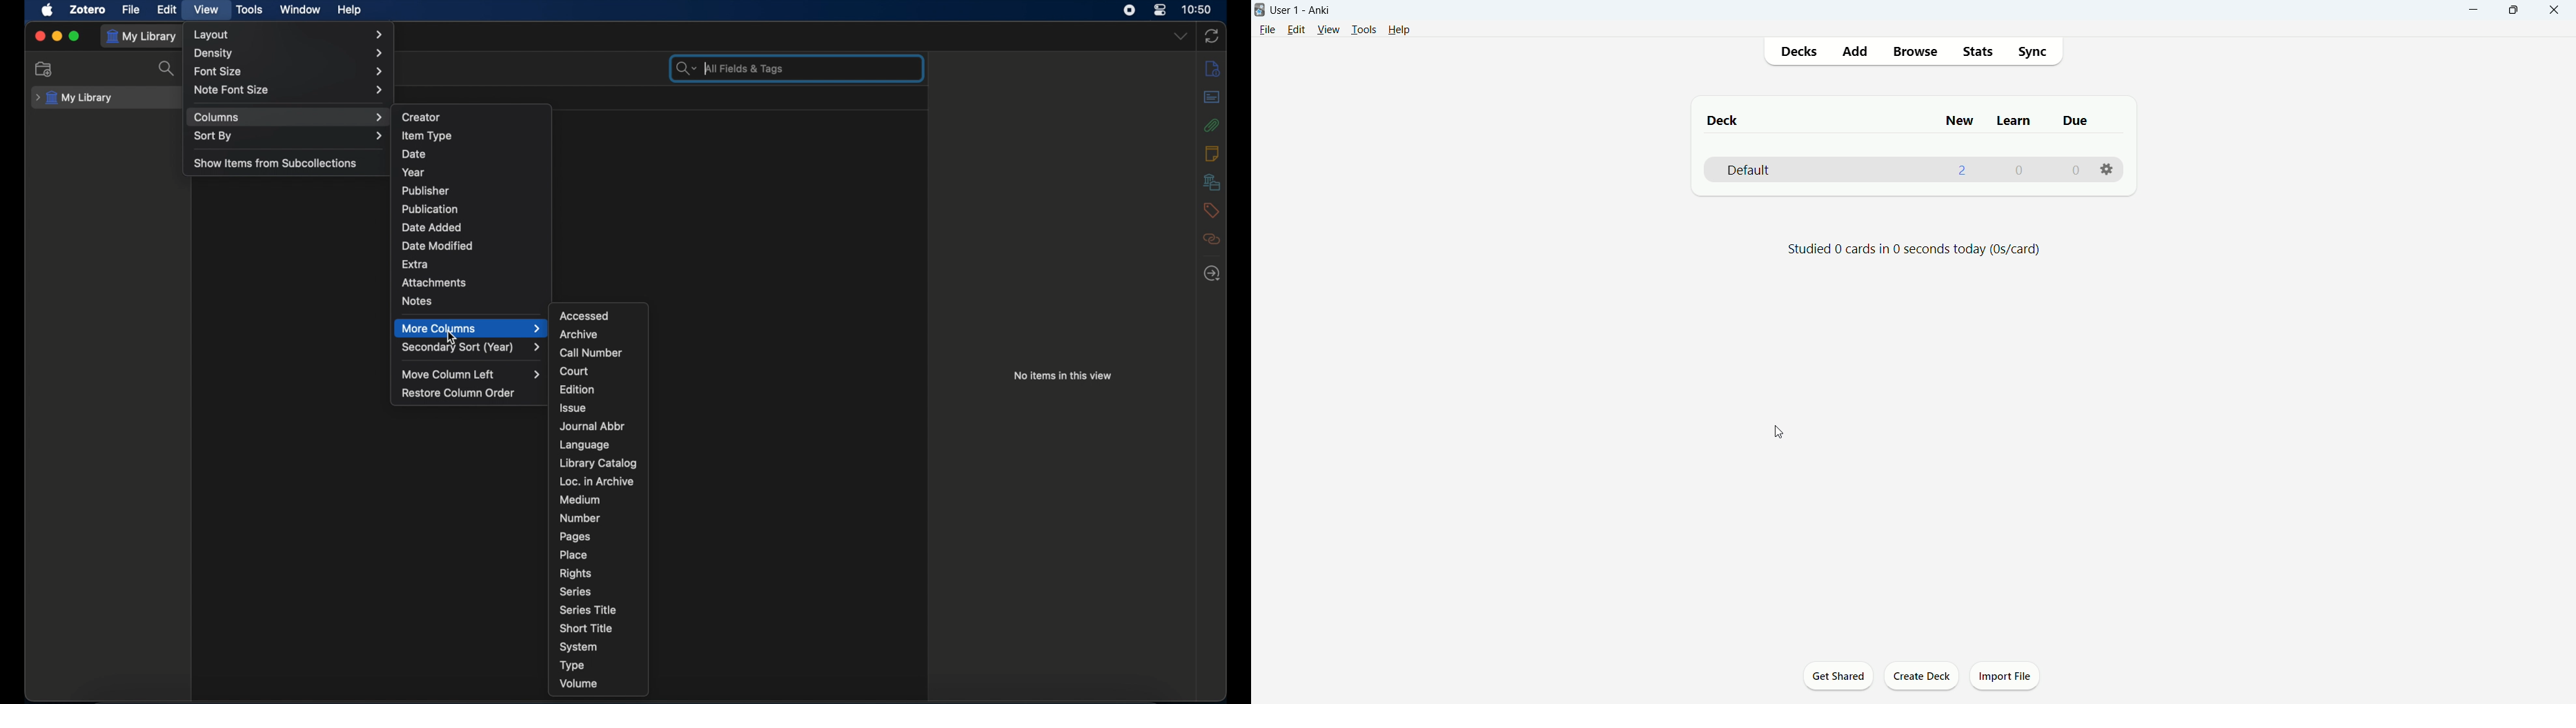 This screenshot has width=2576, height=728. I want to click on accessed, so click(585, 315).